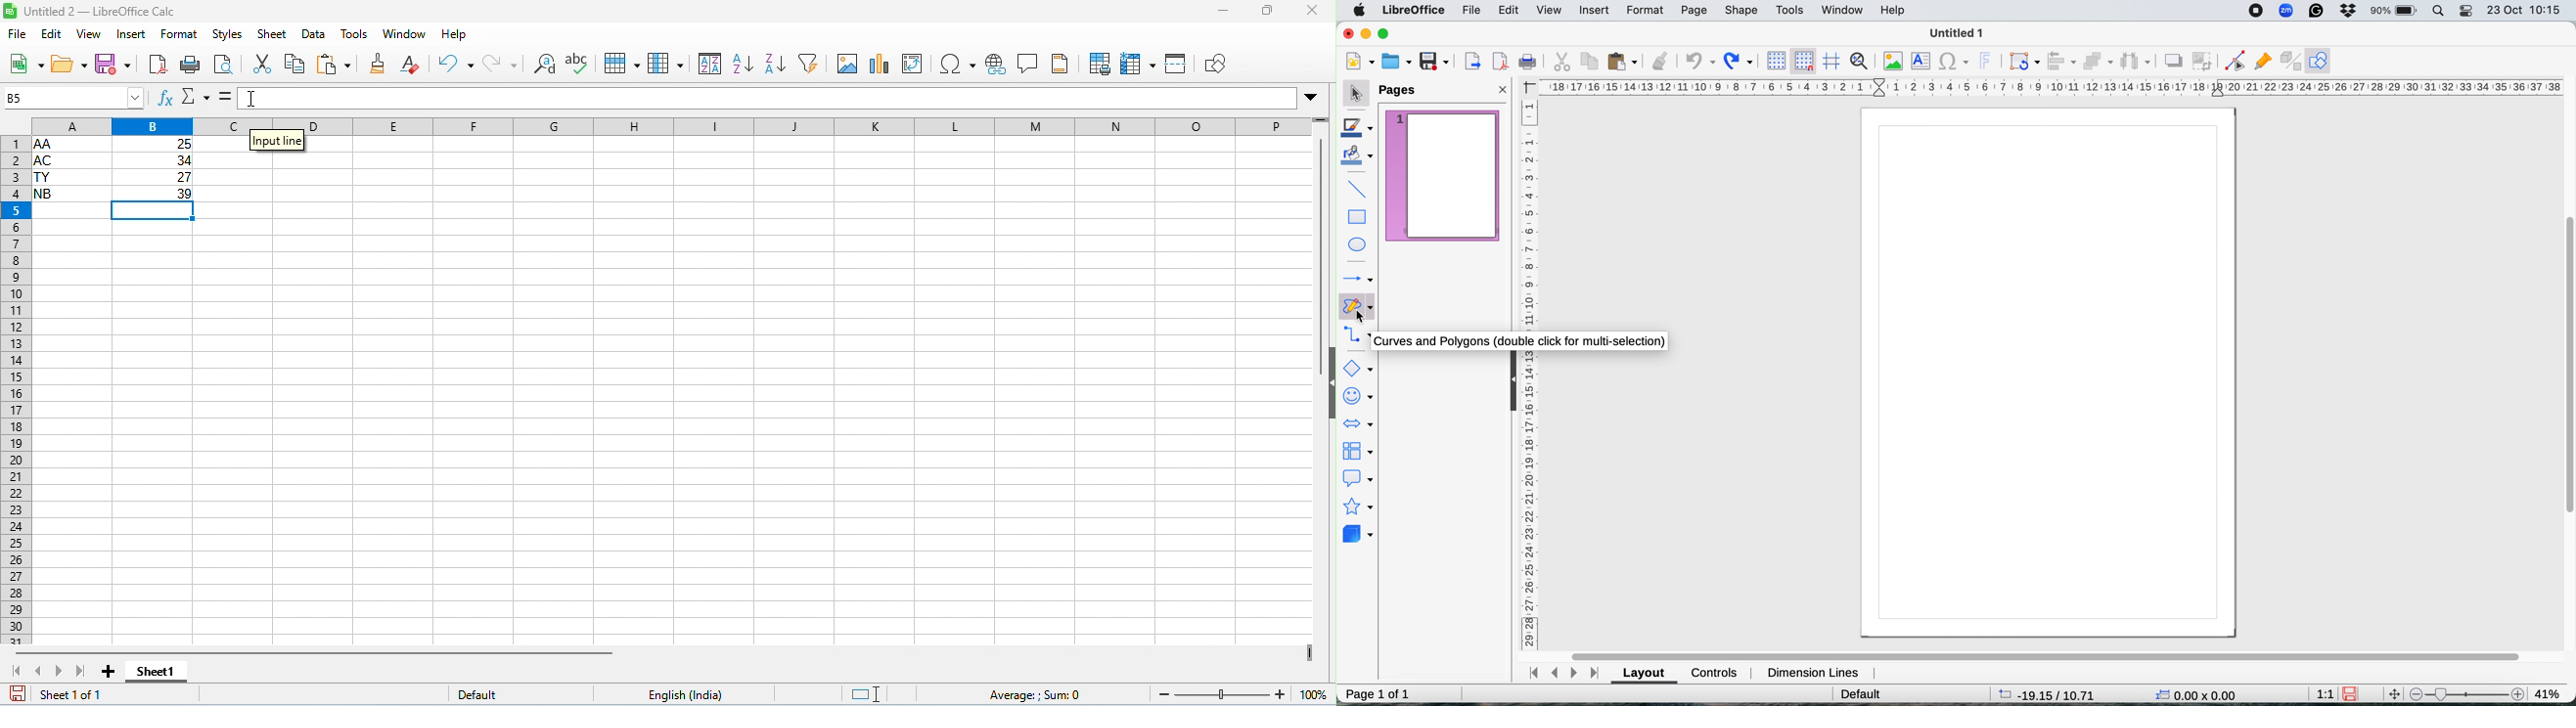 The image size is (2576, 728). Describe the element at coordinates (380, 63) in the screenshot. I see `clone` at that location.